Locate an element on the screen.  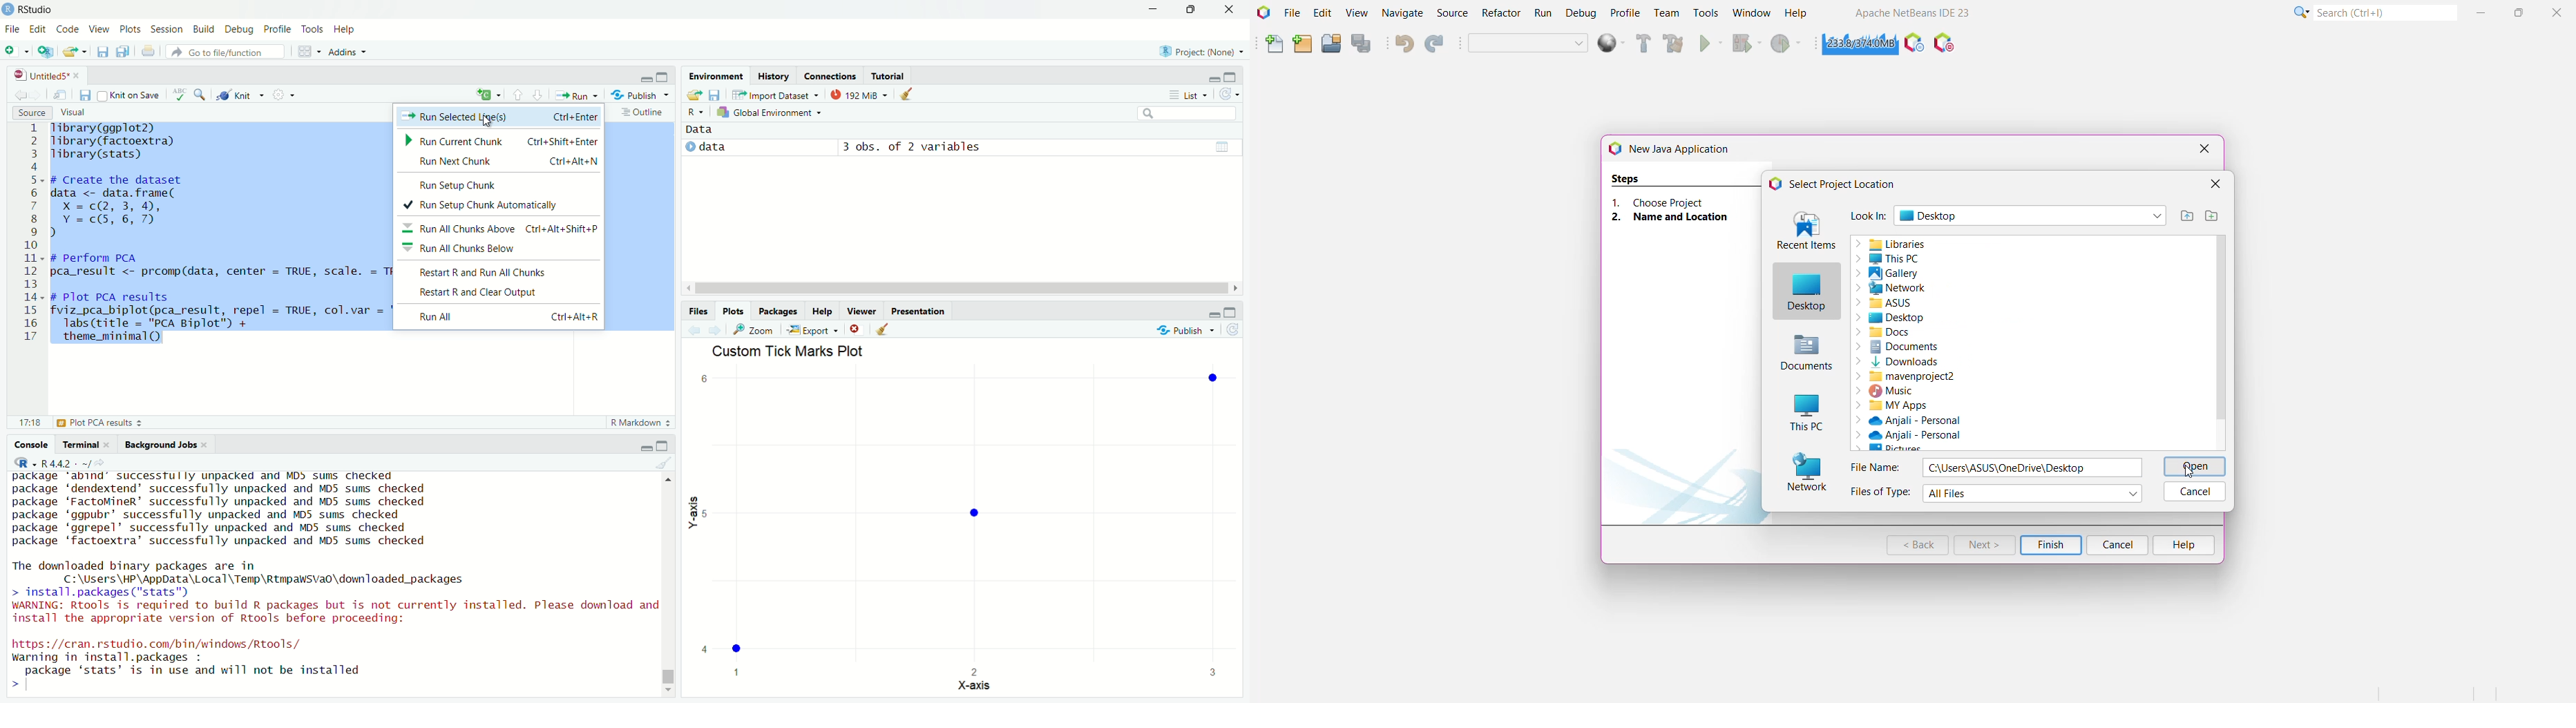
package abind  successtully unpacked and MD> sums checked
package ‘dendextend’ successfully unpacked and MD5 sums checked
package ‘FactoMineR’ successfully unpacked and MD5 sums checked
package ‘ggpubr’ successfully unpacked and MD5 sums checked
package ‘ggrepel’ successfully unpacked and MD5 sums checked
package ‘factoextra’ successfully unpacked and MD5 sums checked
The downloaded binary packages are in
C:\Users\HP\AppData\Local\Temp\RtmpawSva0o\downloaded_packages

> install.packages ("stats")
WARNING: Rtools is required to build R packages but is not currently installed. Please download and
install the appropriate version of Rtools before proceeding:
https://cran.rstudio.com/bin/windows /Rtools/
warning in install.packages :

package ‘stats’ is in use and will not be installed
> is located at coordinates (334, 581).